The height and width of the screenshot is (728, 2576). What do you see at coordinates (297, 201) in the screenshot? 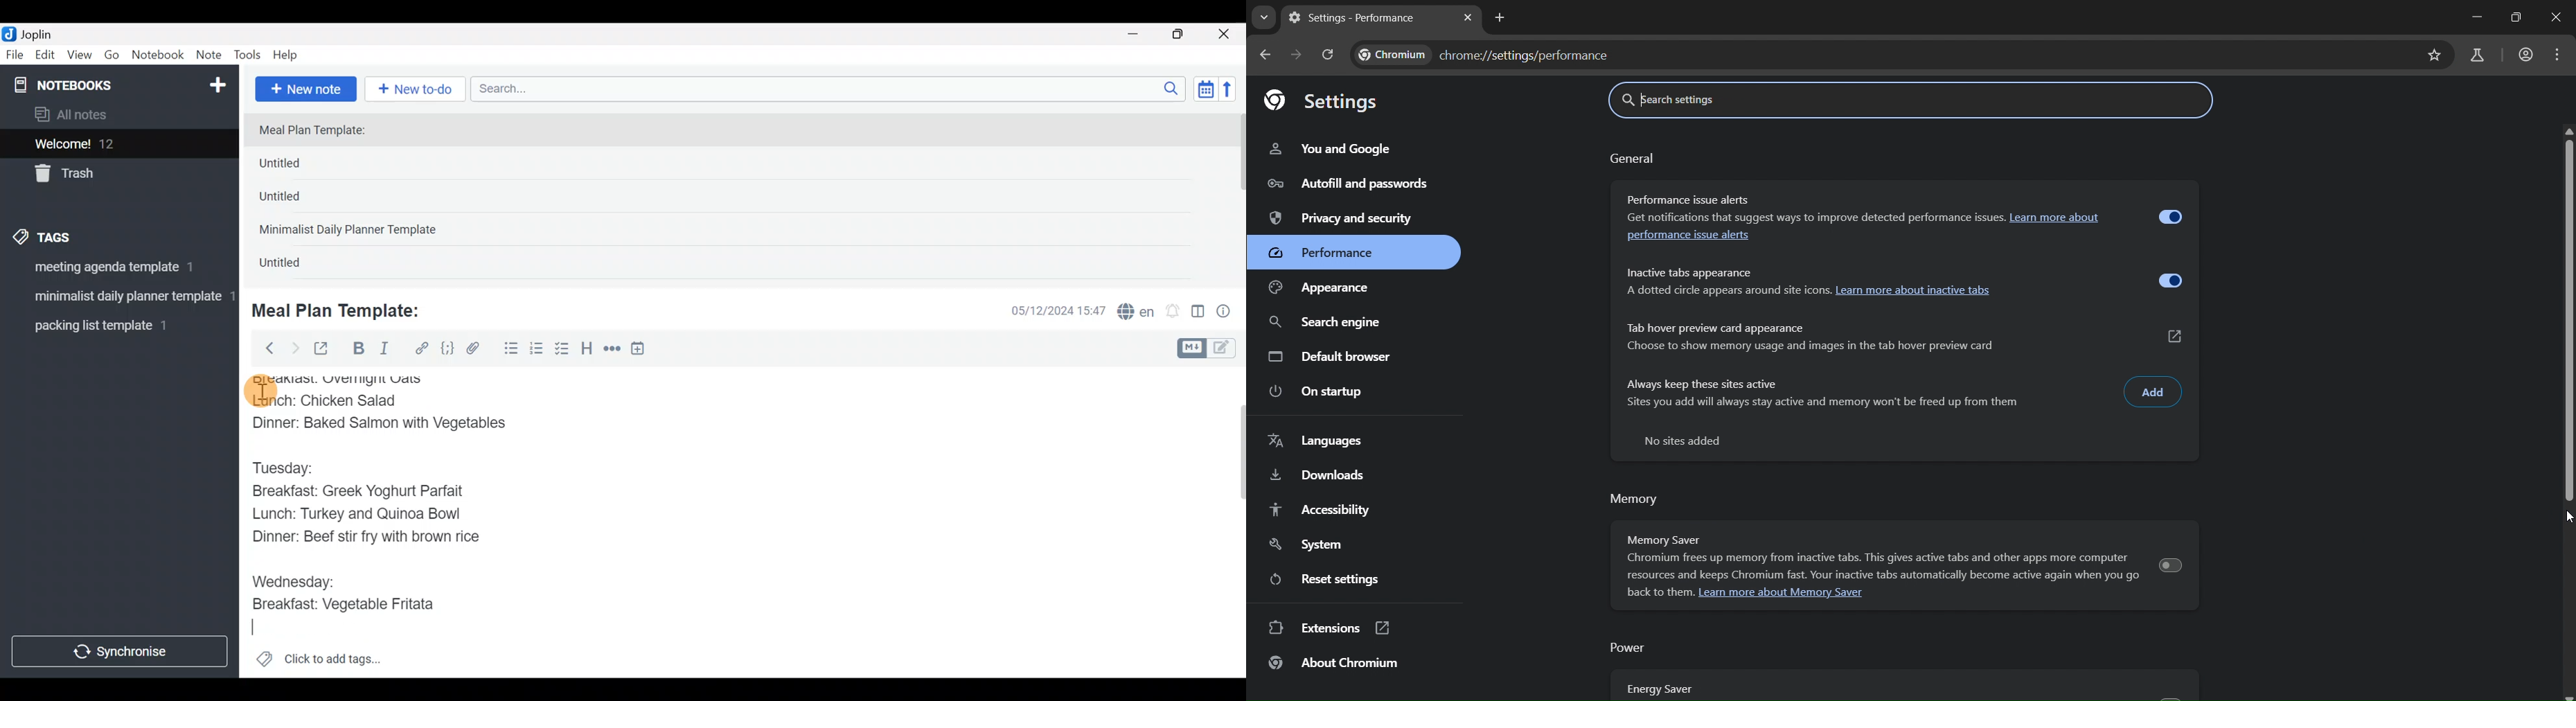
I see `Untitled` at bounding box center [297, 201].